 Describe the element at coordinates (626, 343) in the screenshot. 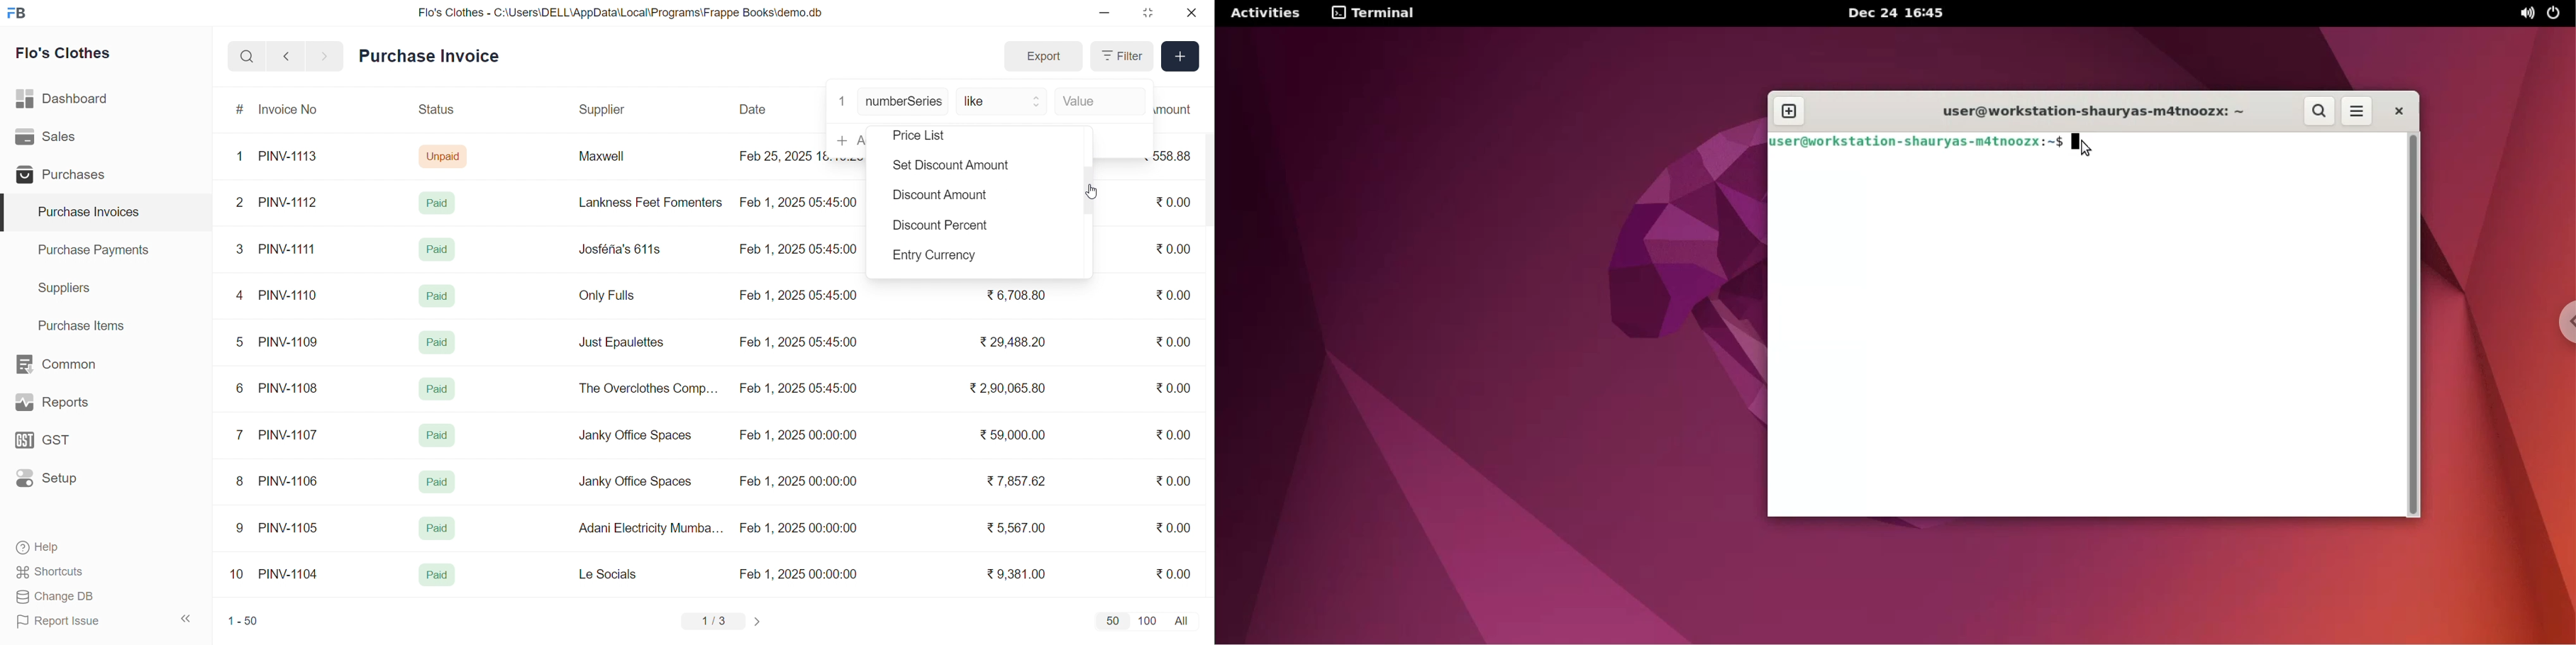

I see `Just Epaulettes` at that location.